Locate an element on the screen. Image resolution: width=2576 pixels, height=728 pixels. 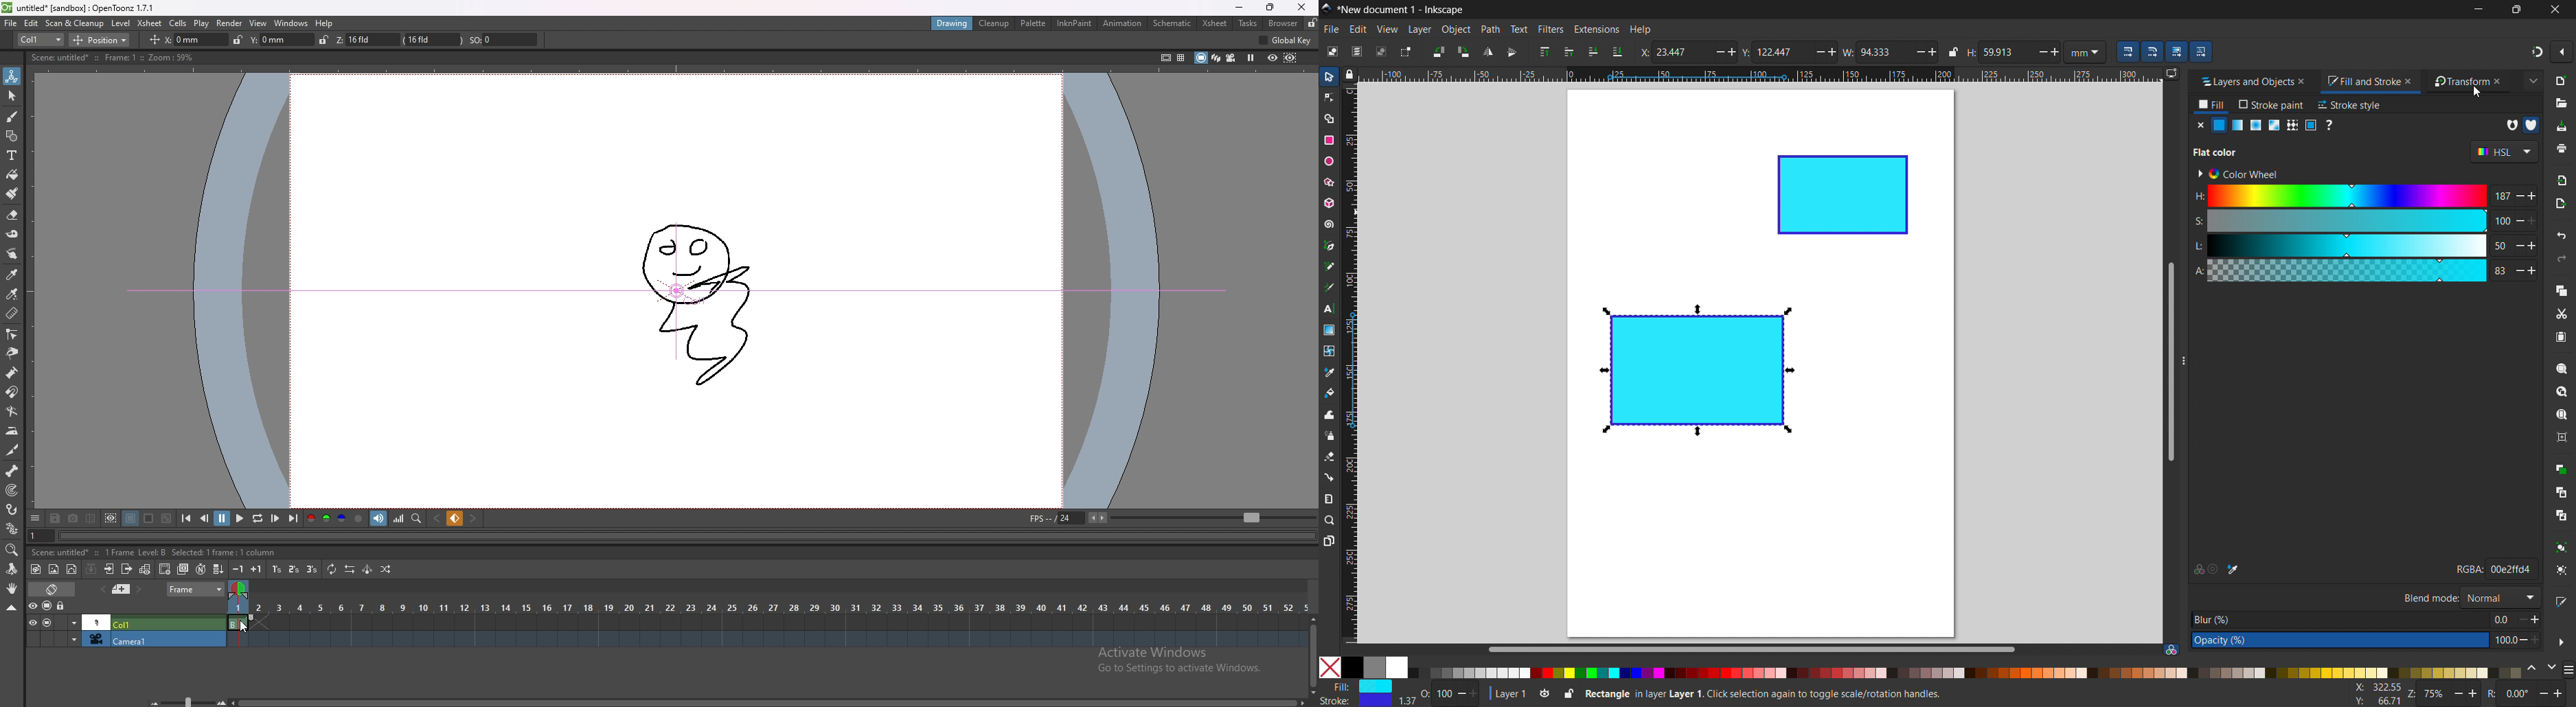
connector tool is located at coordinates (1328, 477).